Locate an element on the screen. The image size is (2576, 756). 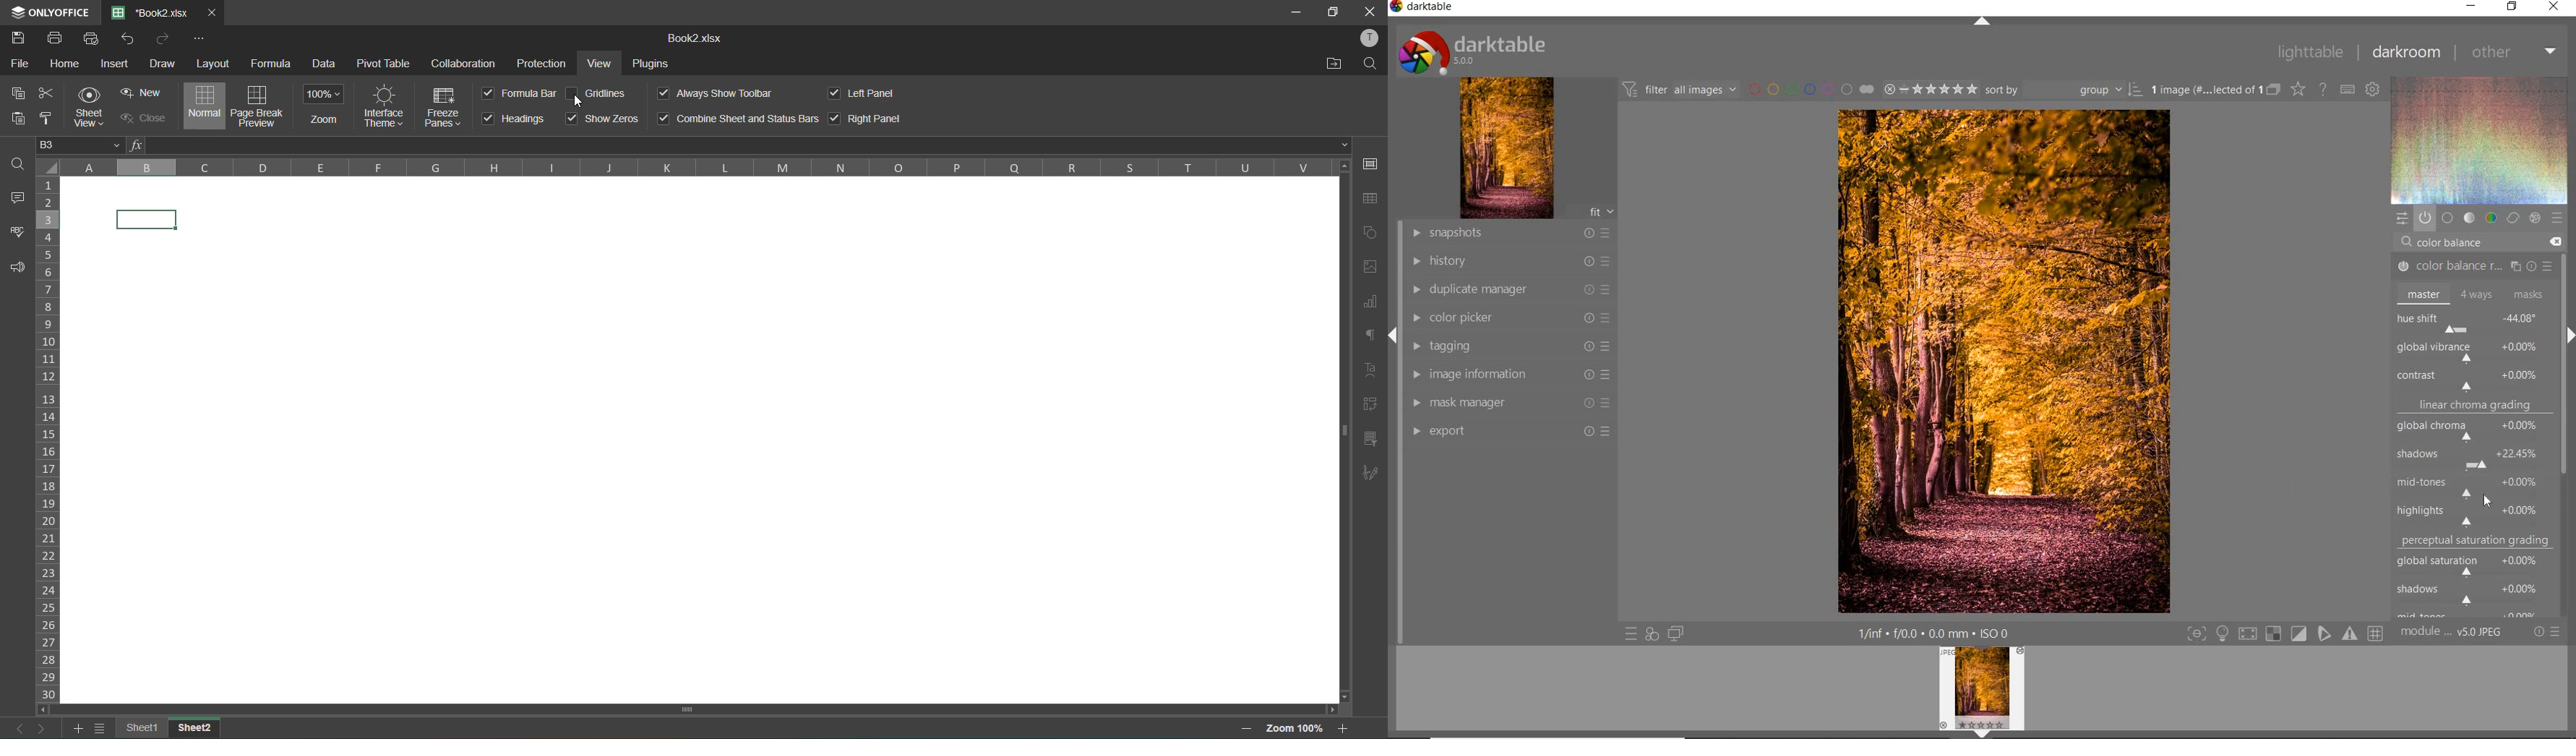
redo is located at coordinates (162, 40).